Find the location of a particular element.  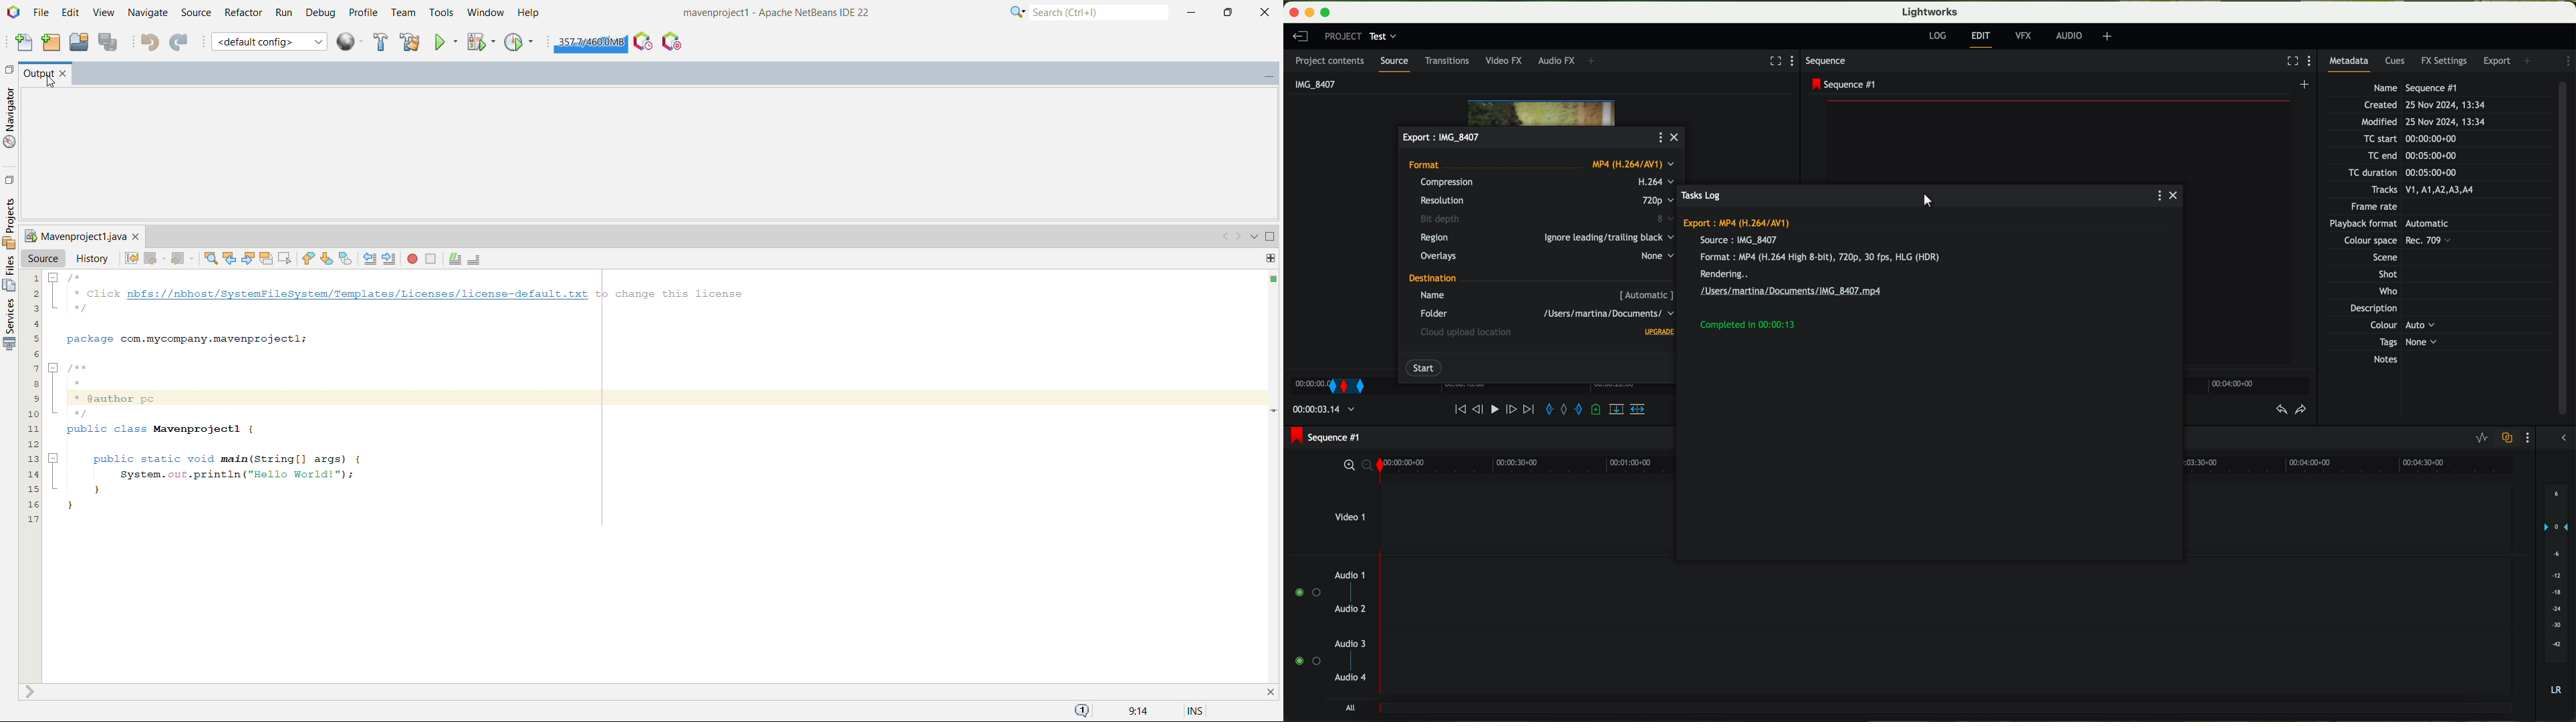

Video is located at coordinates (1542, 108).